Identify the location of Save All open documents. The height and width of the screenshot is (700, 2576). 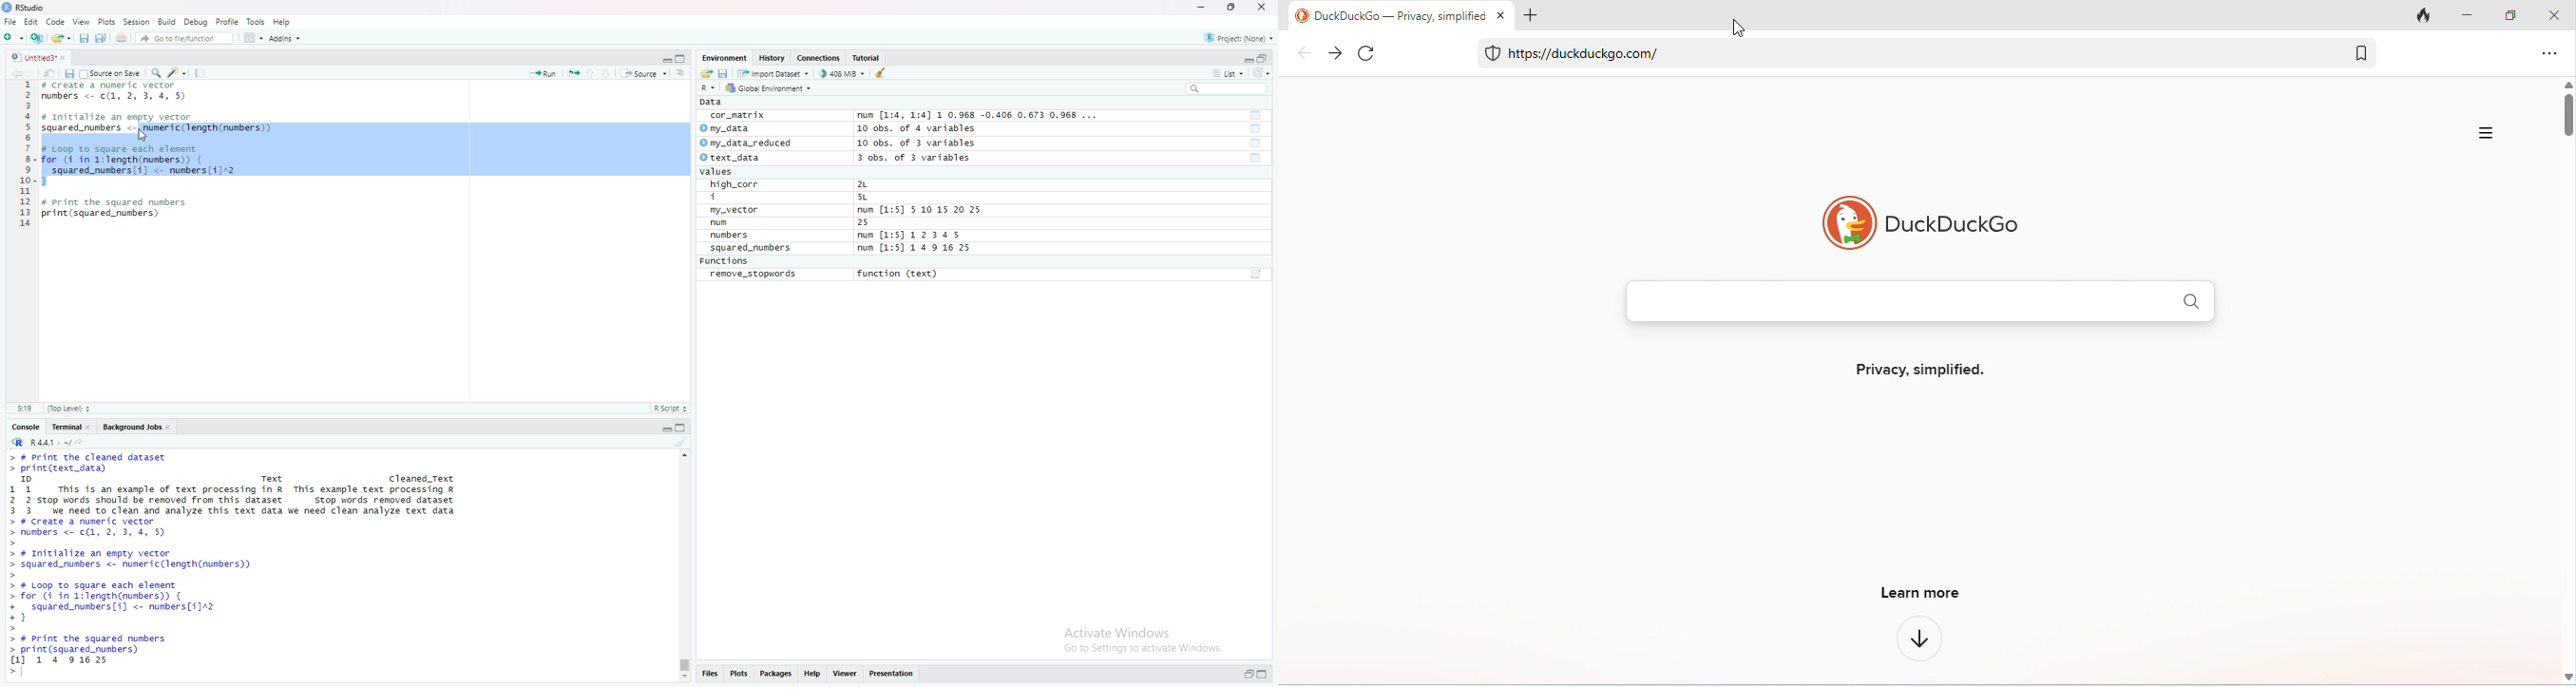
(101, 37).